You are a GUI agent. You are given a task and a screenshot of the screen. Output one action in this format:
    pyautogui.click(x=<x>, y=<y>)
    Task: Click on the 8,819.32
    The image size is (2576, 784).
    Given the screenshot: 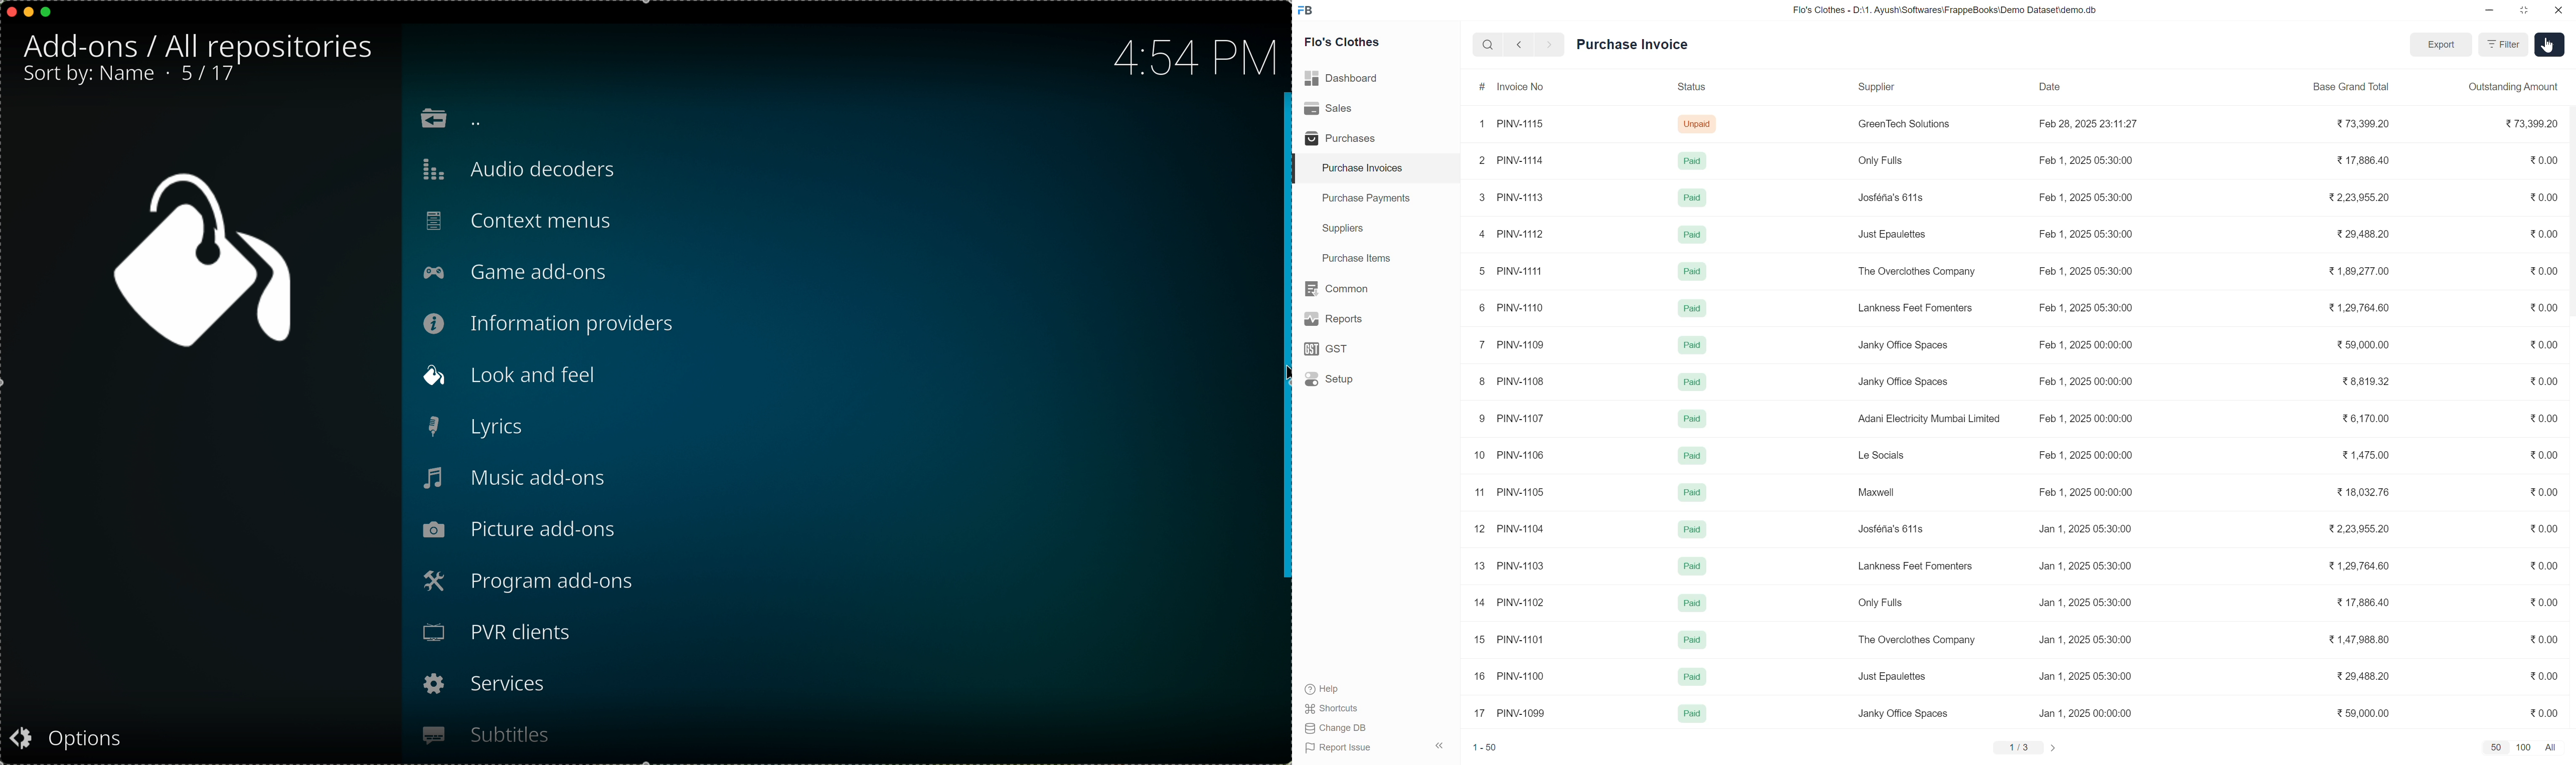 What is the action you would take?
    pyautogui.click(x=2367, y=384)
    